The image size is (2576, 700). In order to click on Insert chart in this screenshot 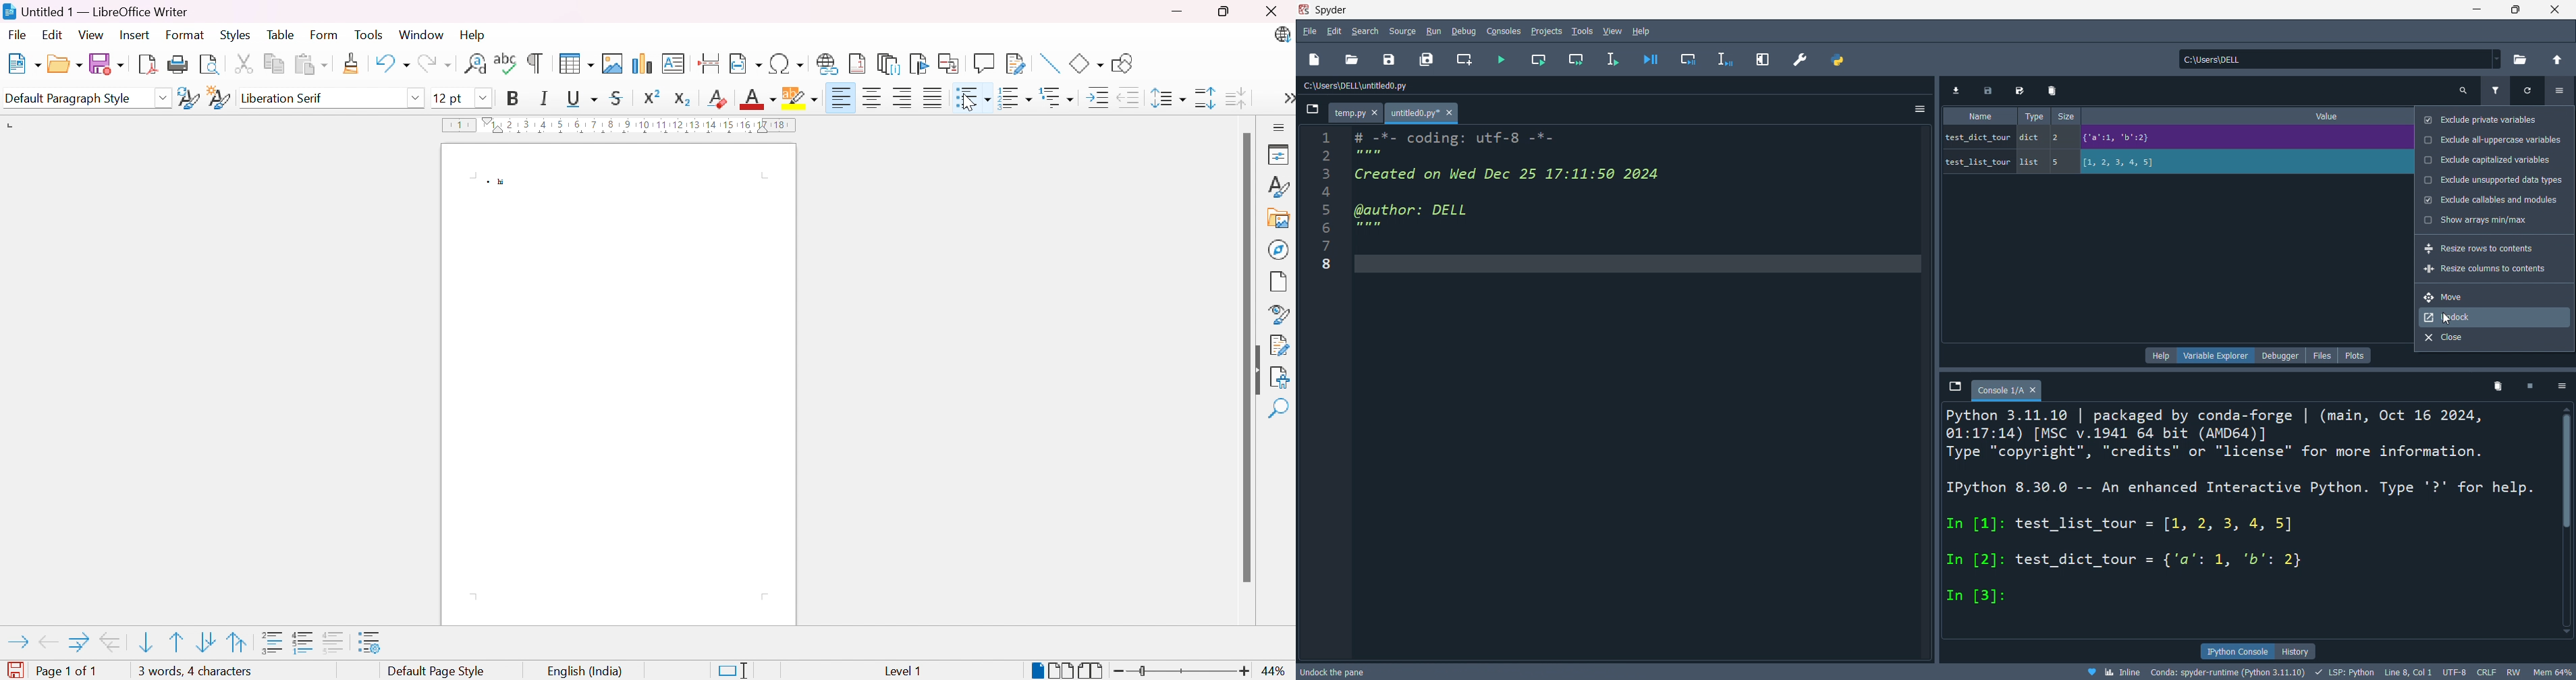, I will do `click(642, 63)`.